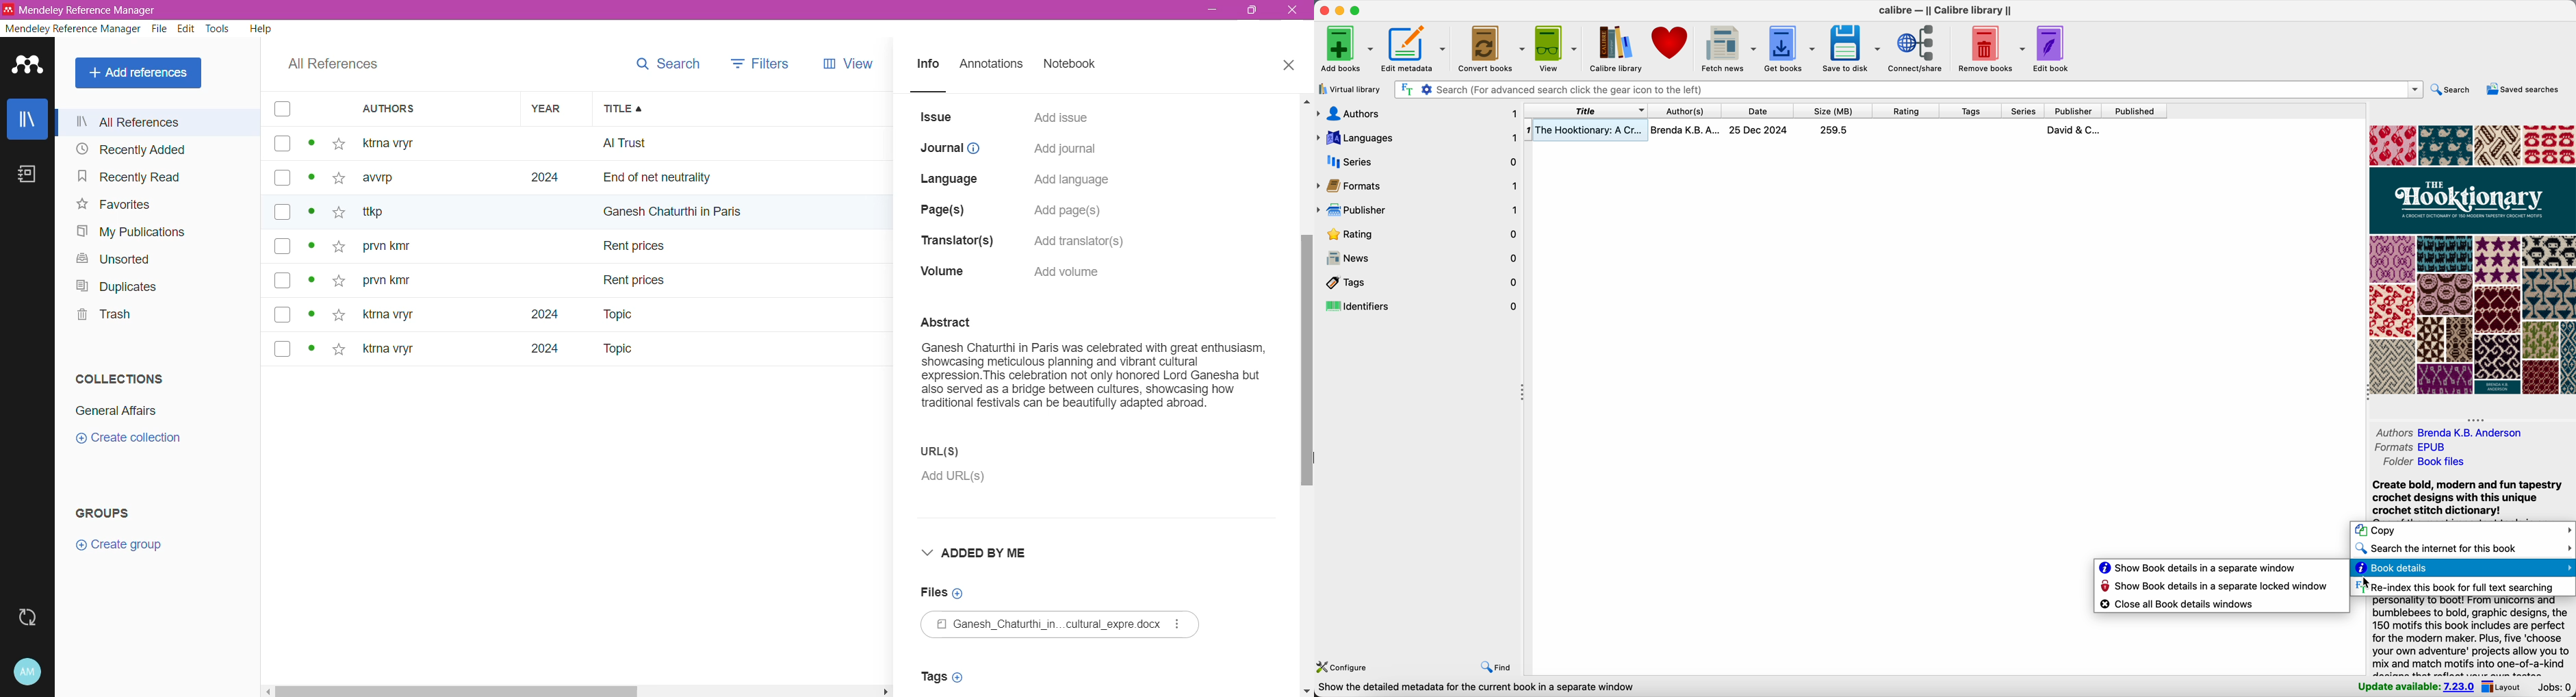 Image resolution: width=2576 pixels, height=700 pixels. Describe the element at coordinates (132, 150) in the screenshot. I see `Recently Added` at that location.